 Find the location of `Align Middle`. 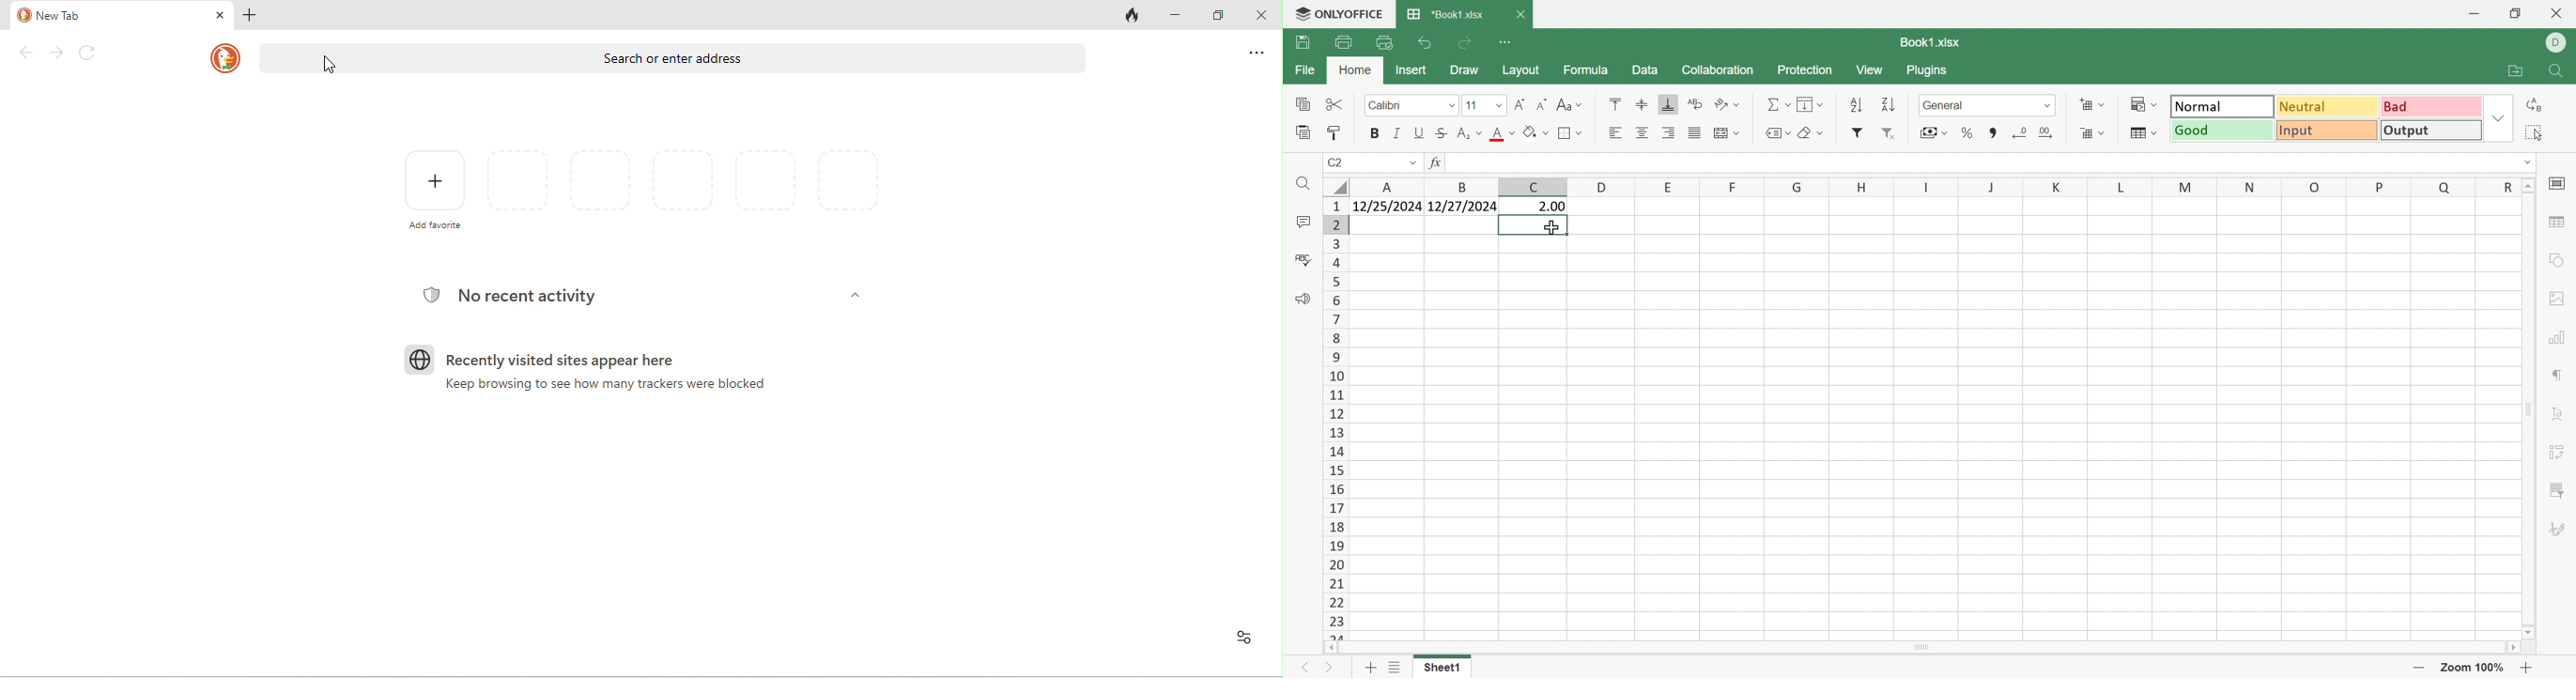

Align Middle is located at coordinates (1642, 106).